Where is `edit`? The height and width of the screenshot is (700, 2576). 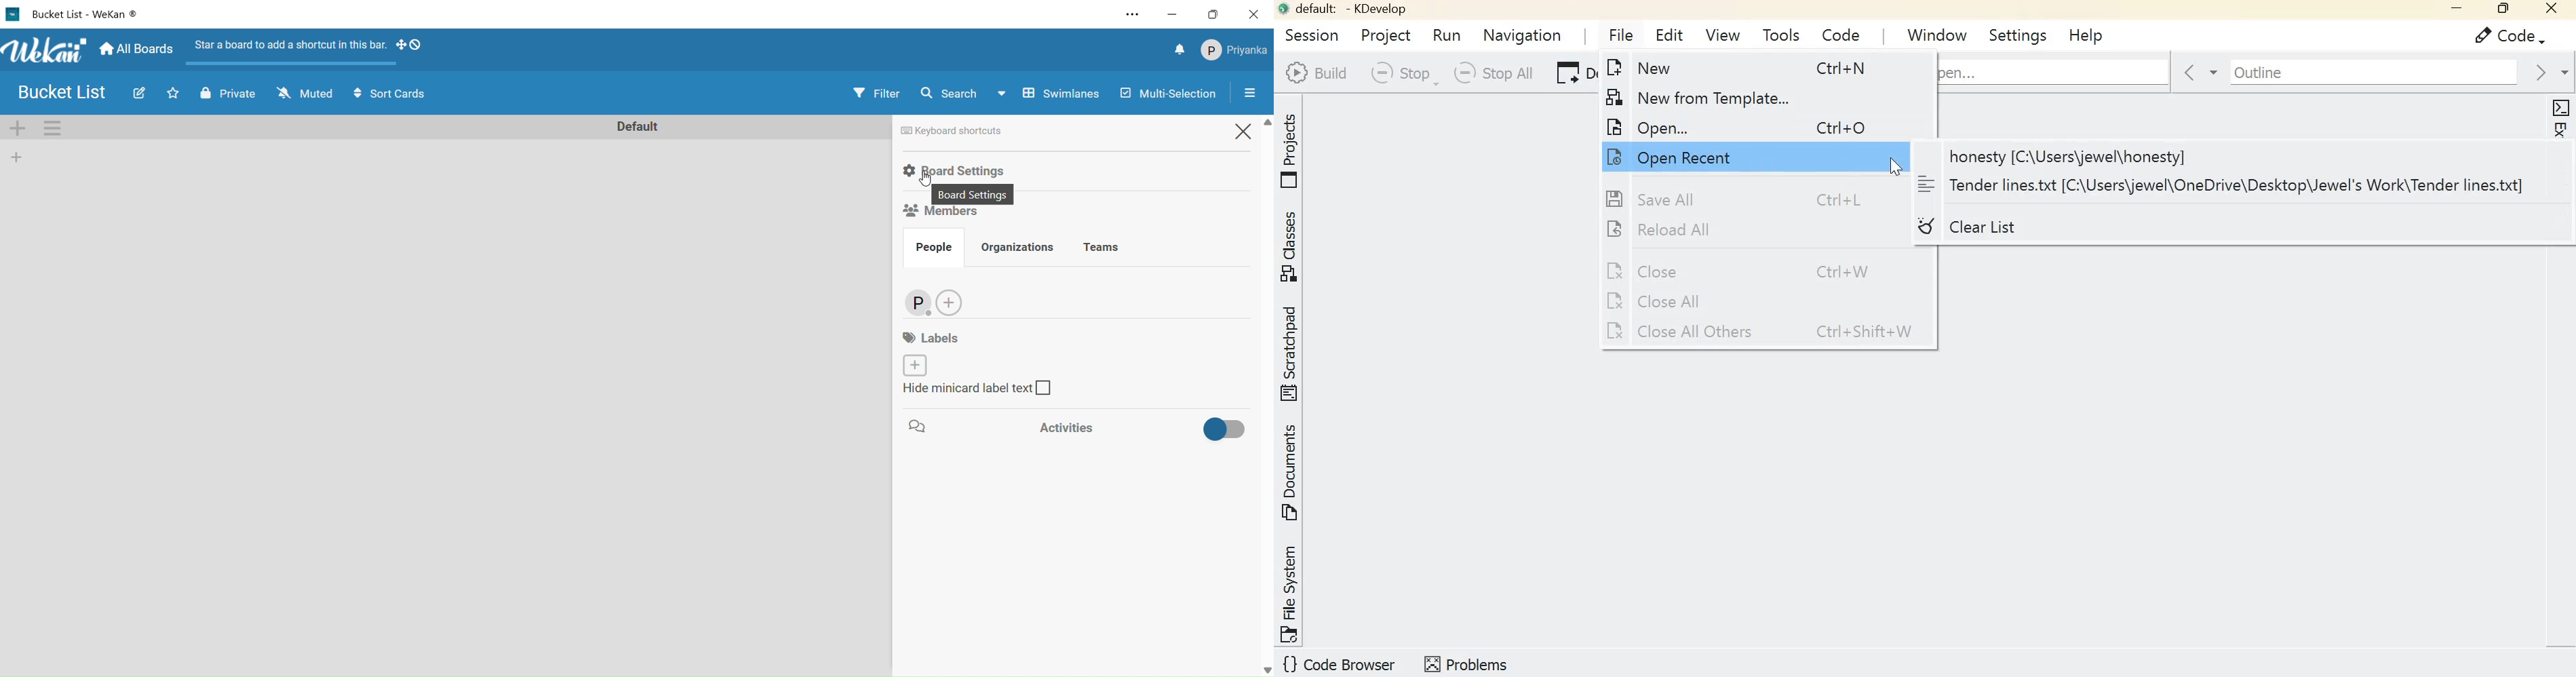
edit is located at coordinates (139, 93).